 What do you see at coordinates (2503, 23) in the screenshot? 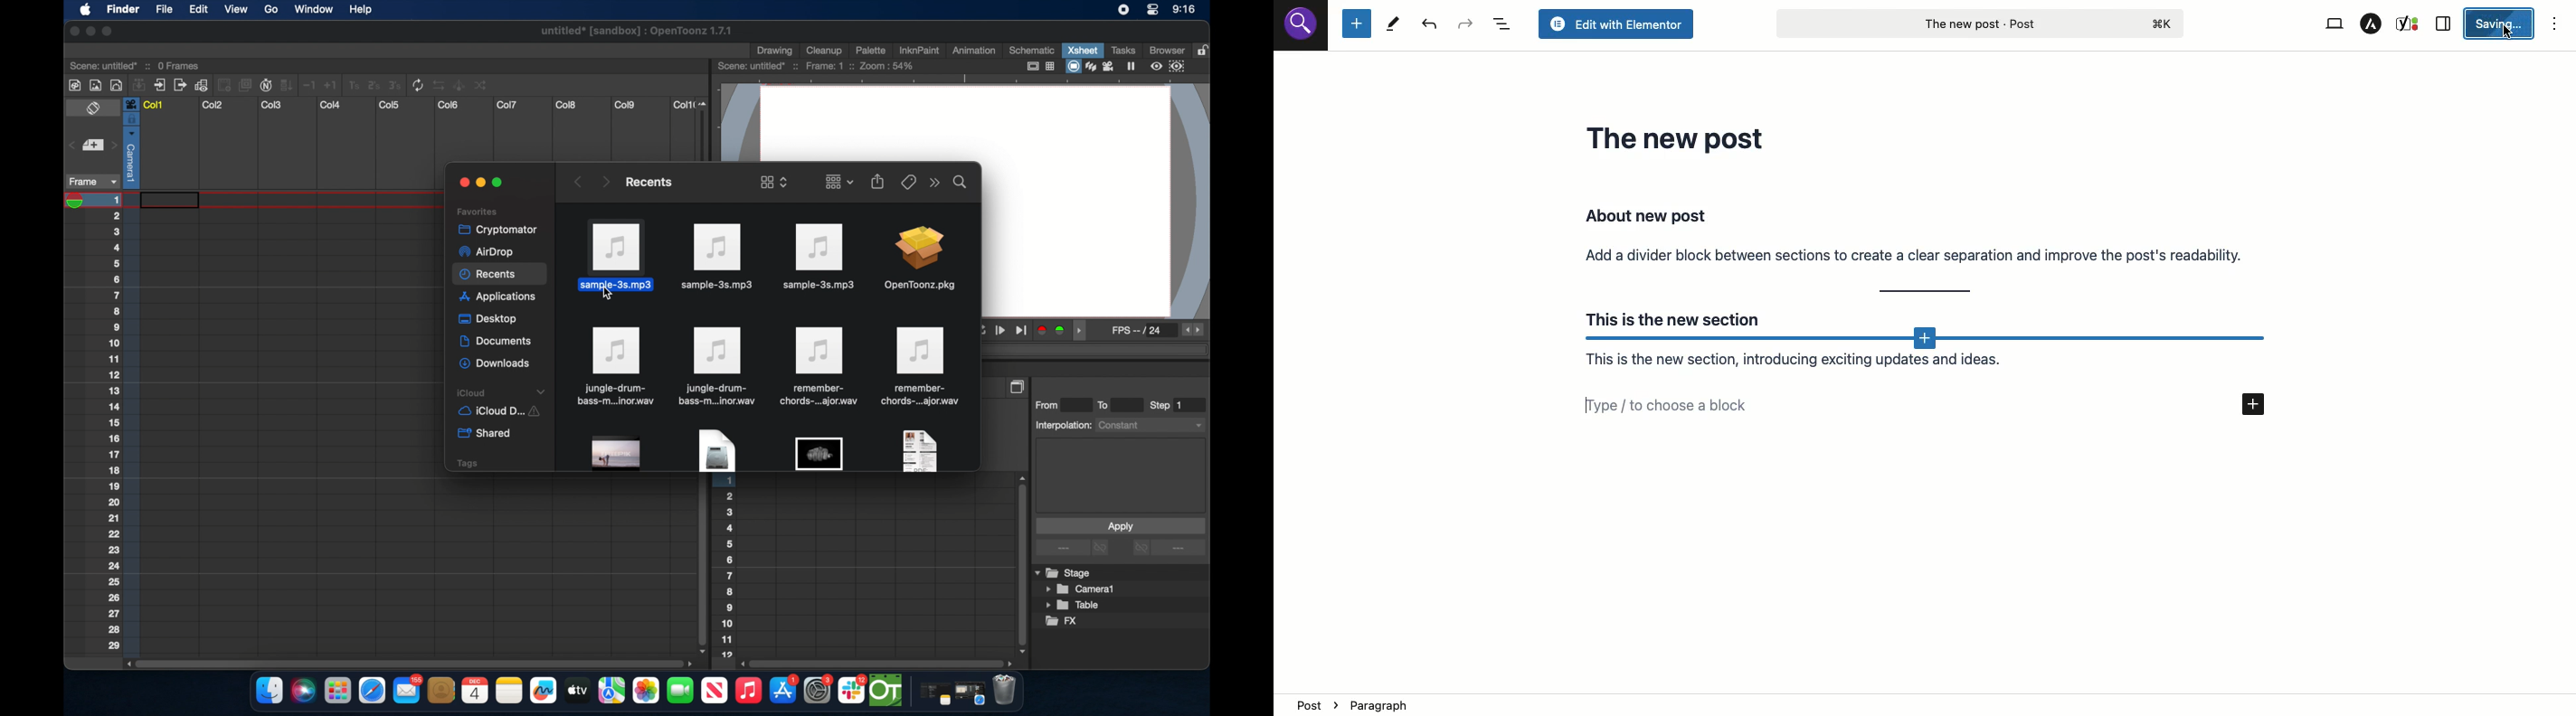
I see `Saved` at bounding box center [2503, 23].